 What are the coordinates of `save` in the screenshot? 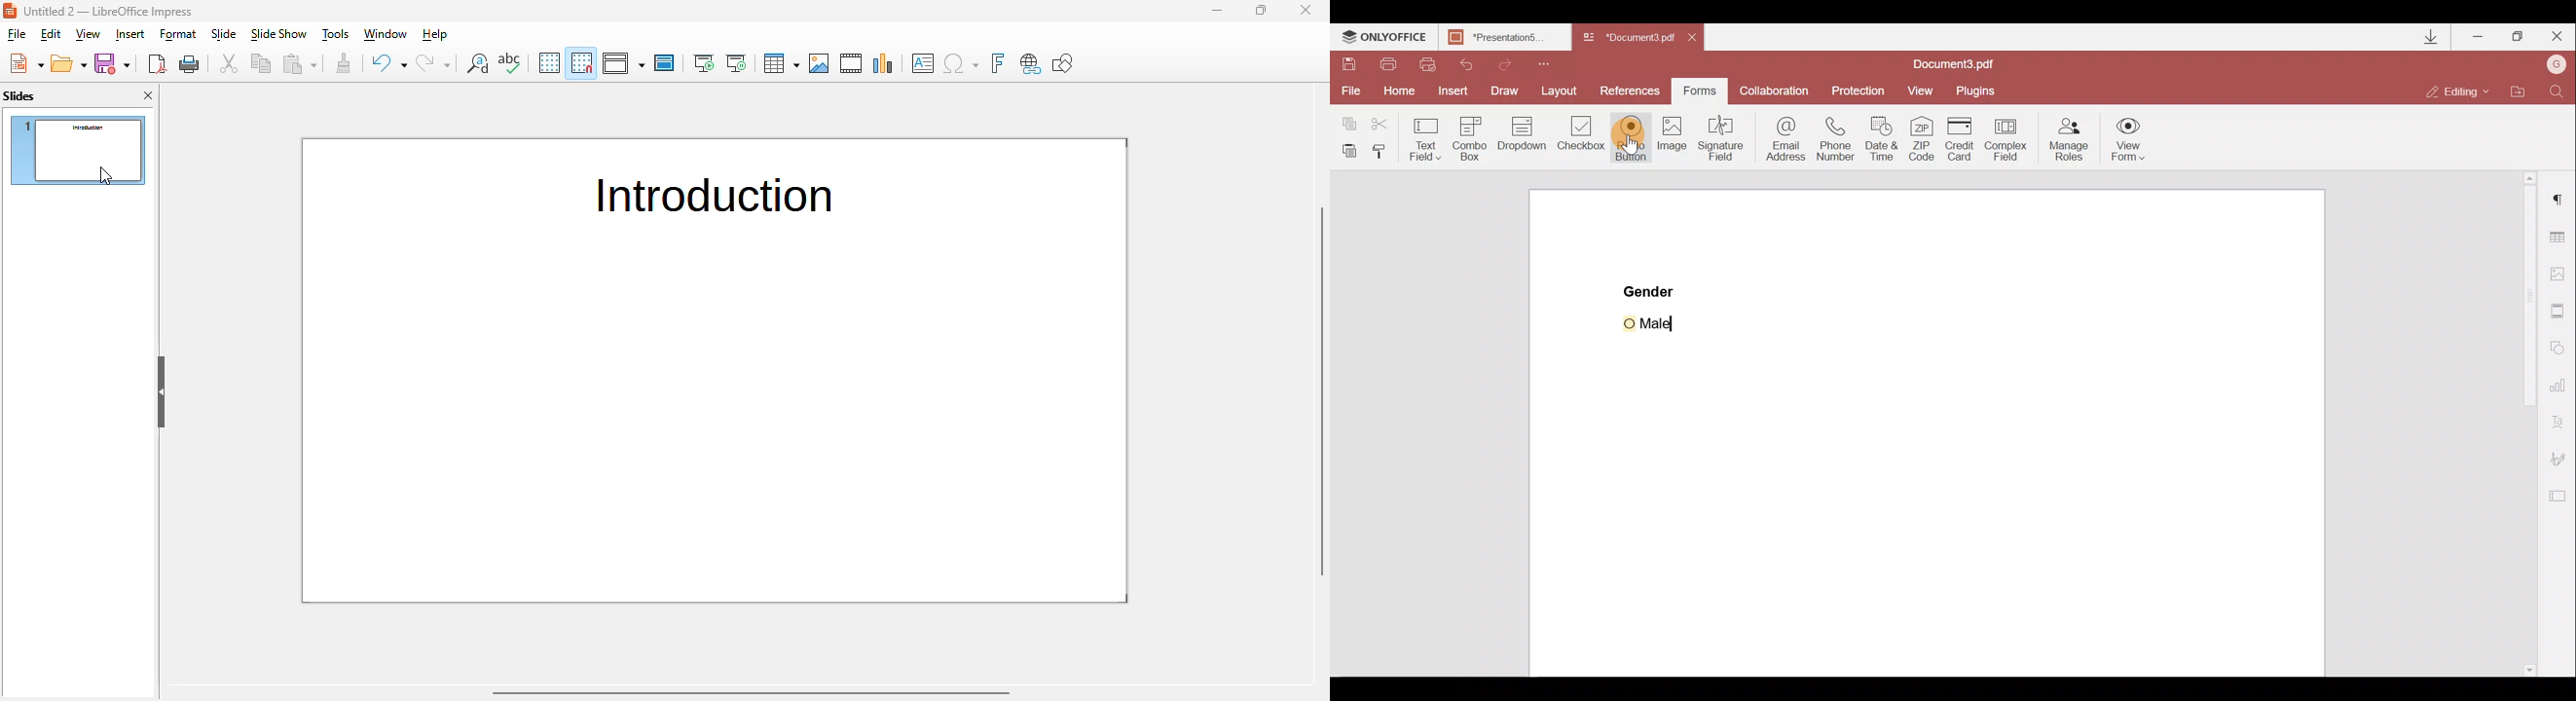 It's located at (112, 63).